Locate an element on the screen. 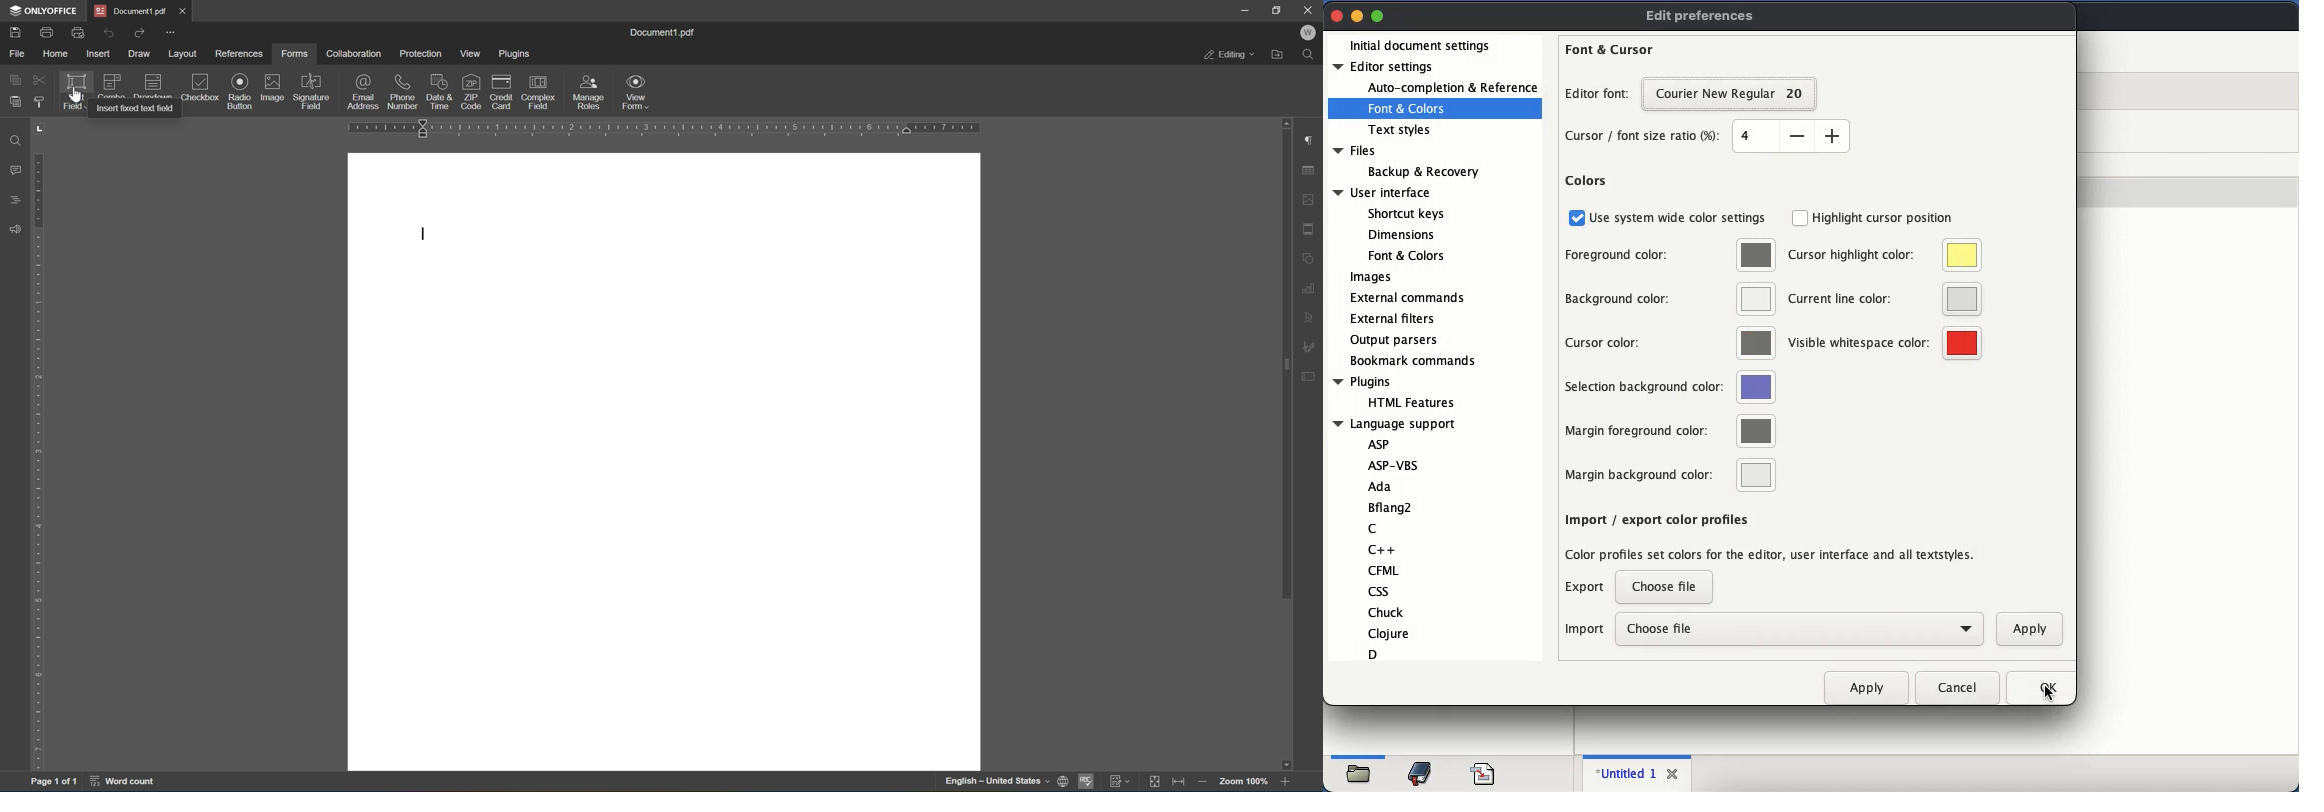 This screenshot has height=812, width=2324. Fit to page is located at coordinates (1180, 783).